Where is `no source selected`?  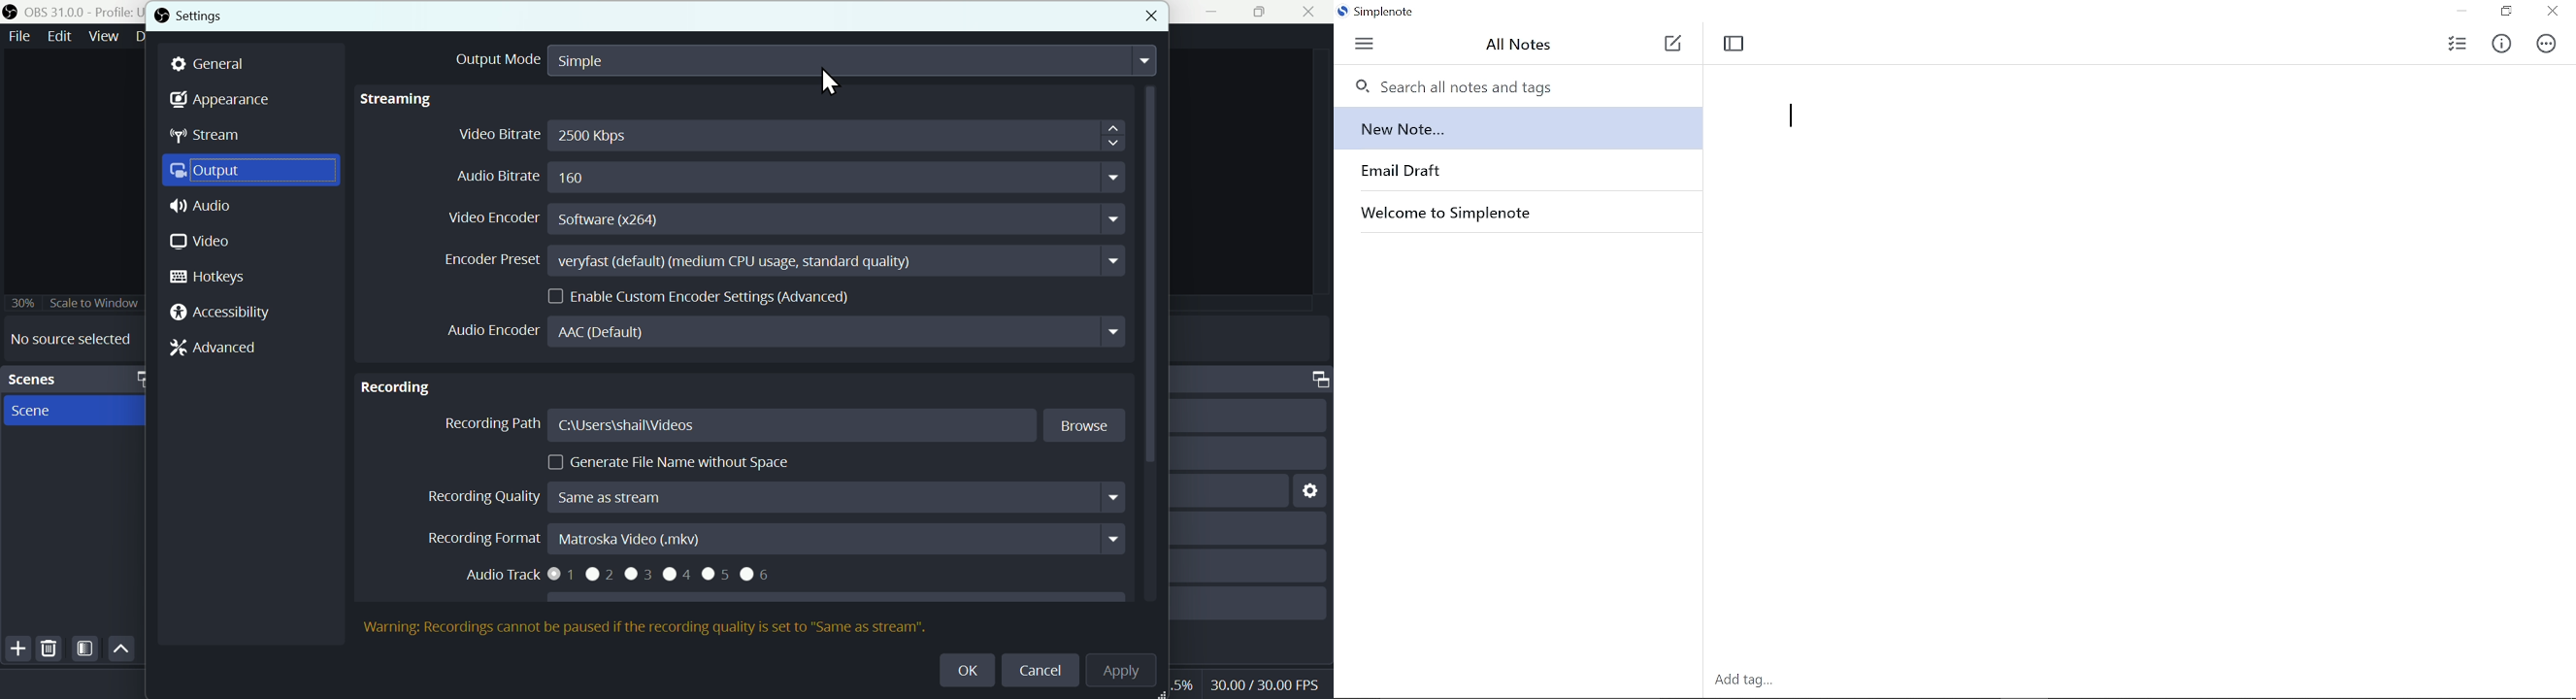 no source selected is located at coordinates (67, 339).